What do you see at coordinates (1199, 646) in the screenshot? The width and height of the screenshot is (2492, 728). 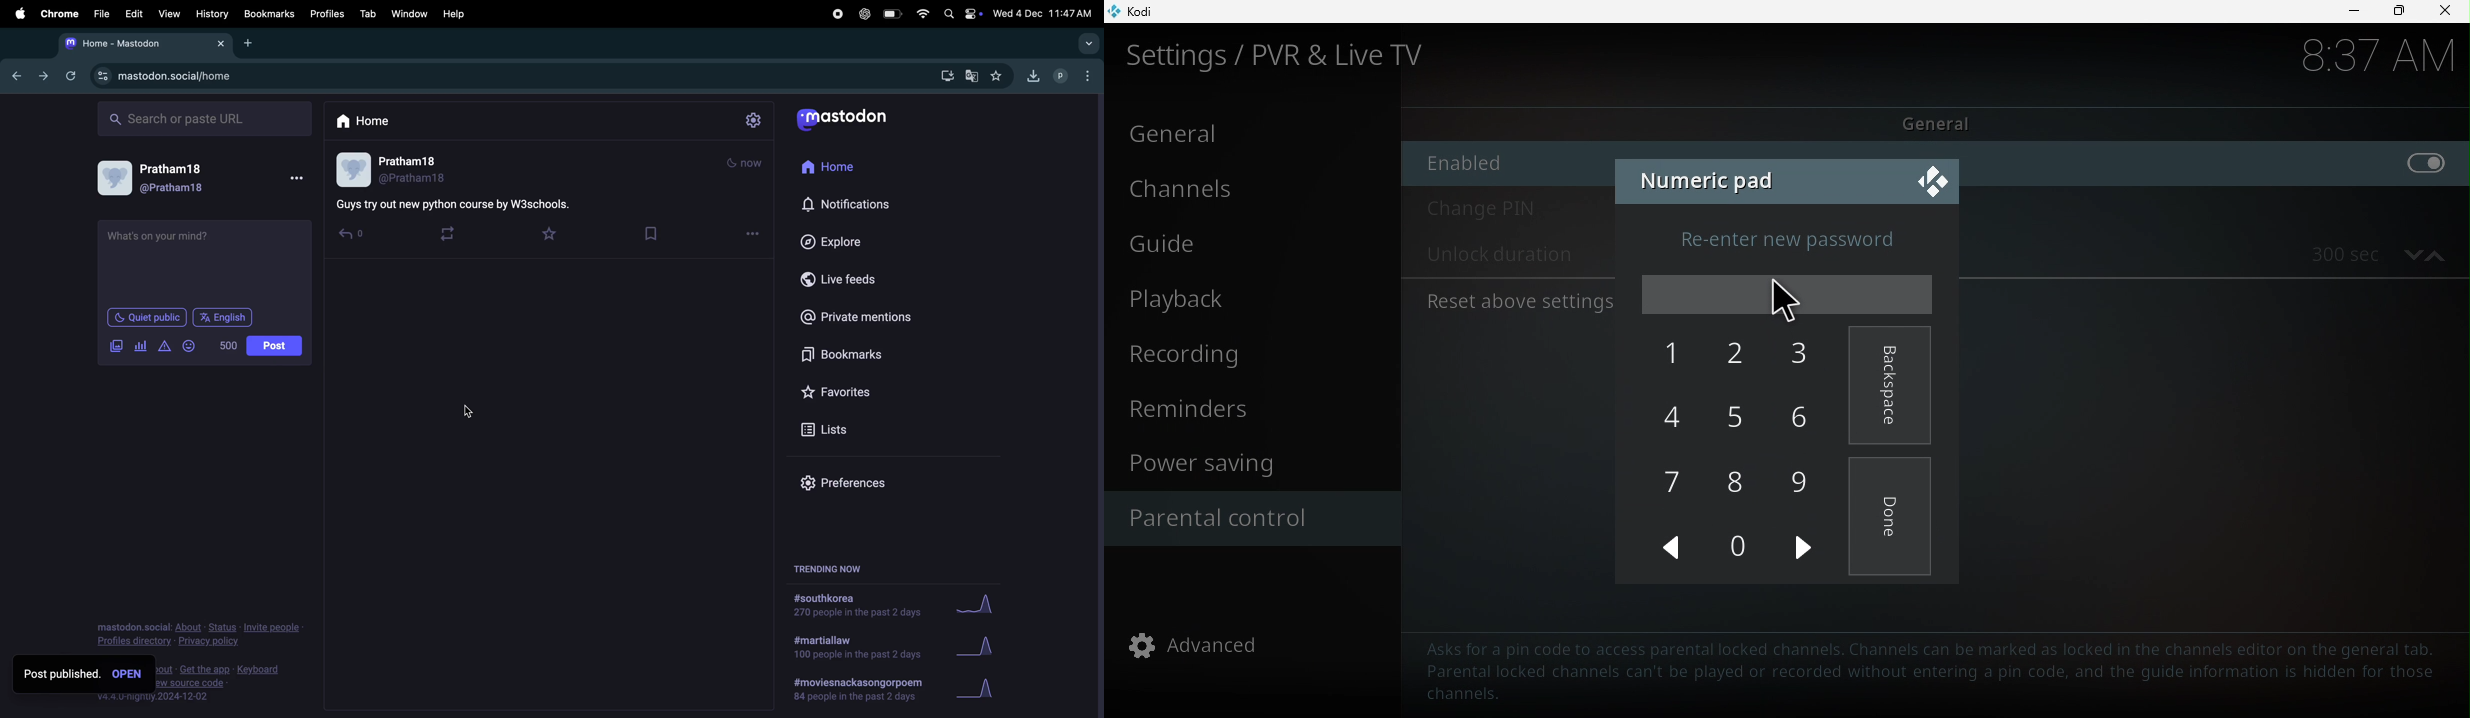 I see `advanced` at bounding box center [1199, 646].